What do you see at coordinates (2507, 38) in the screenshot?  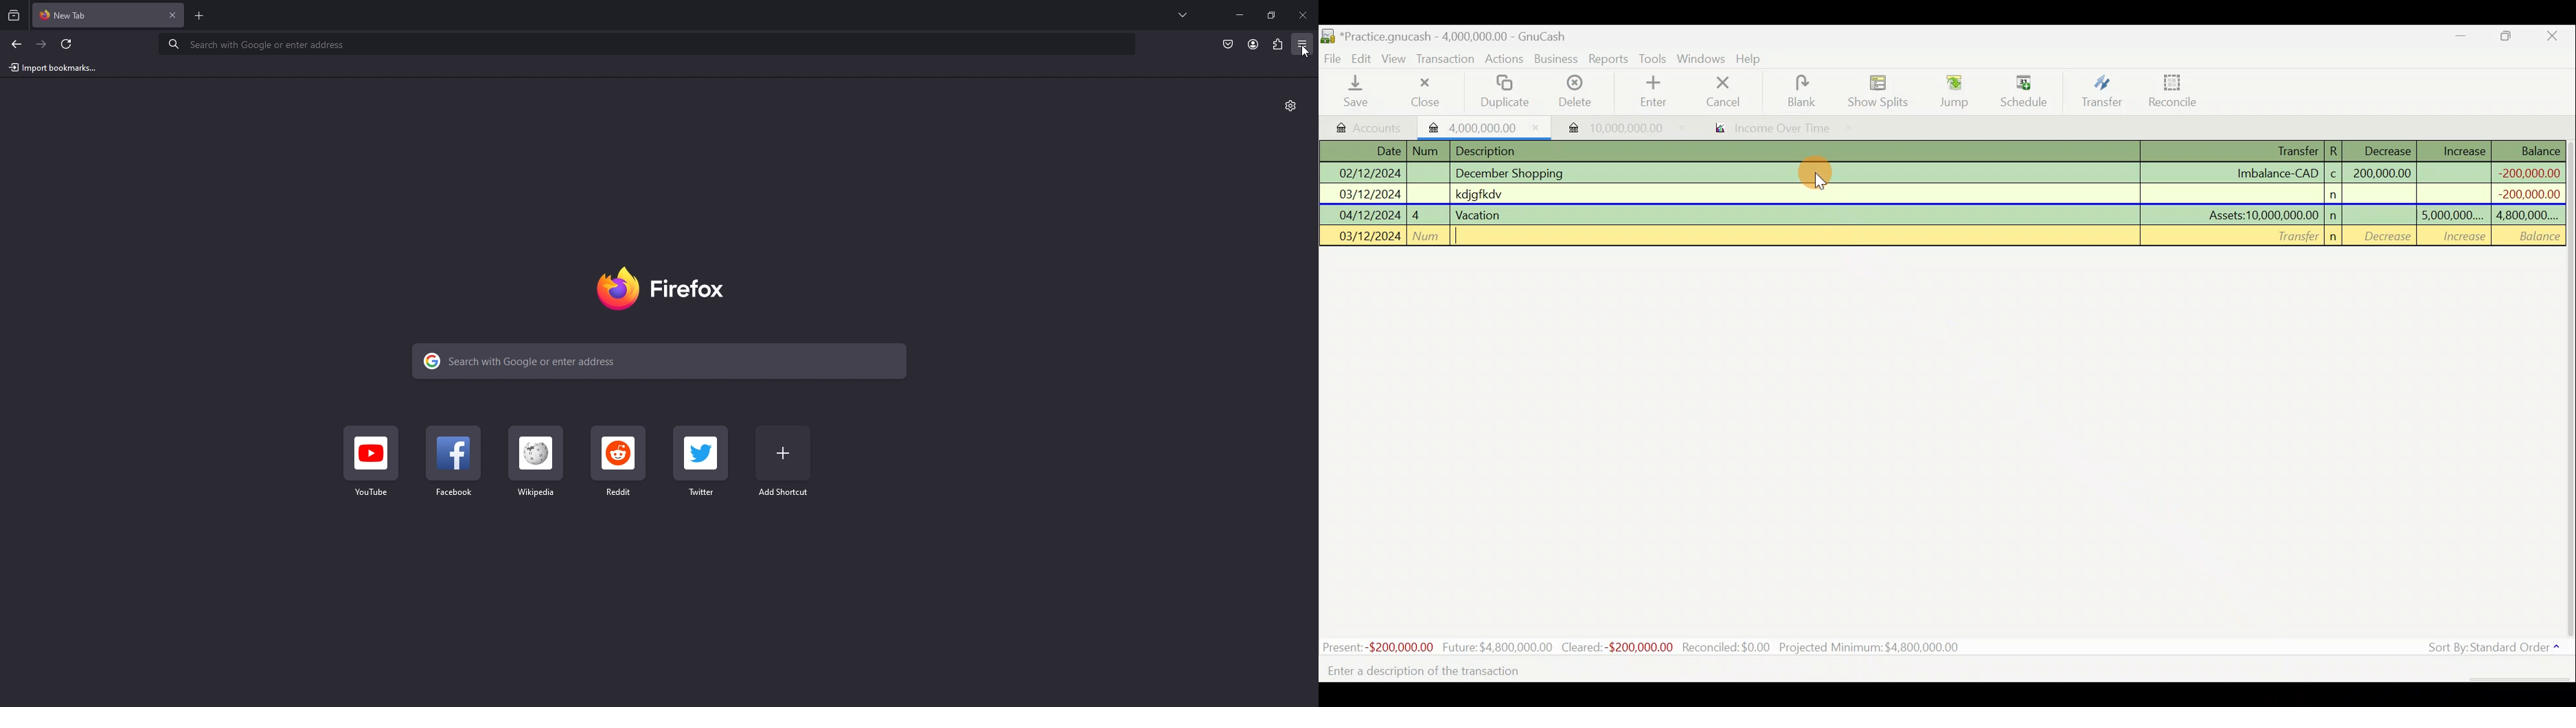 I see `Maximise` at bounding box center [2507, 38].